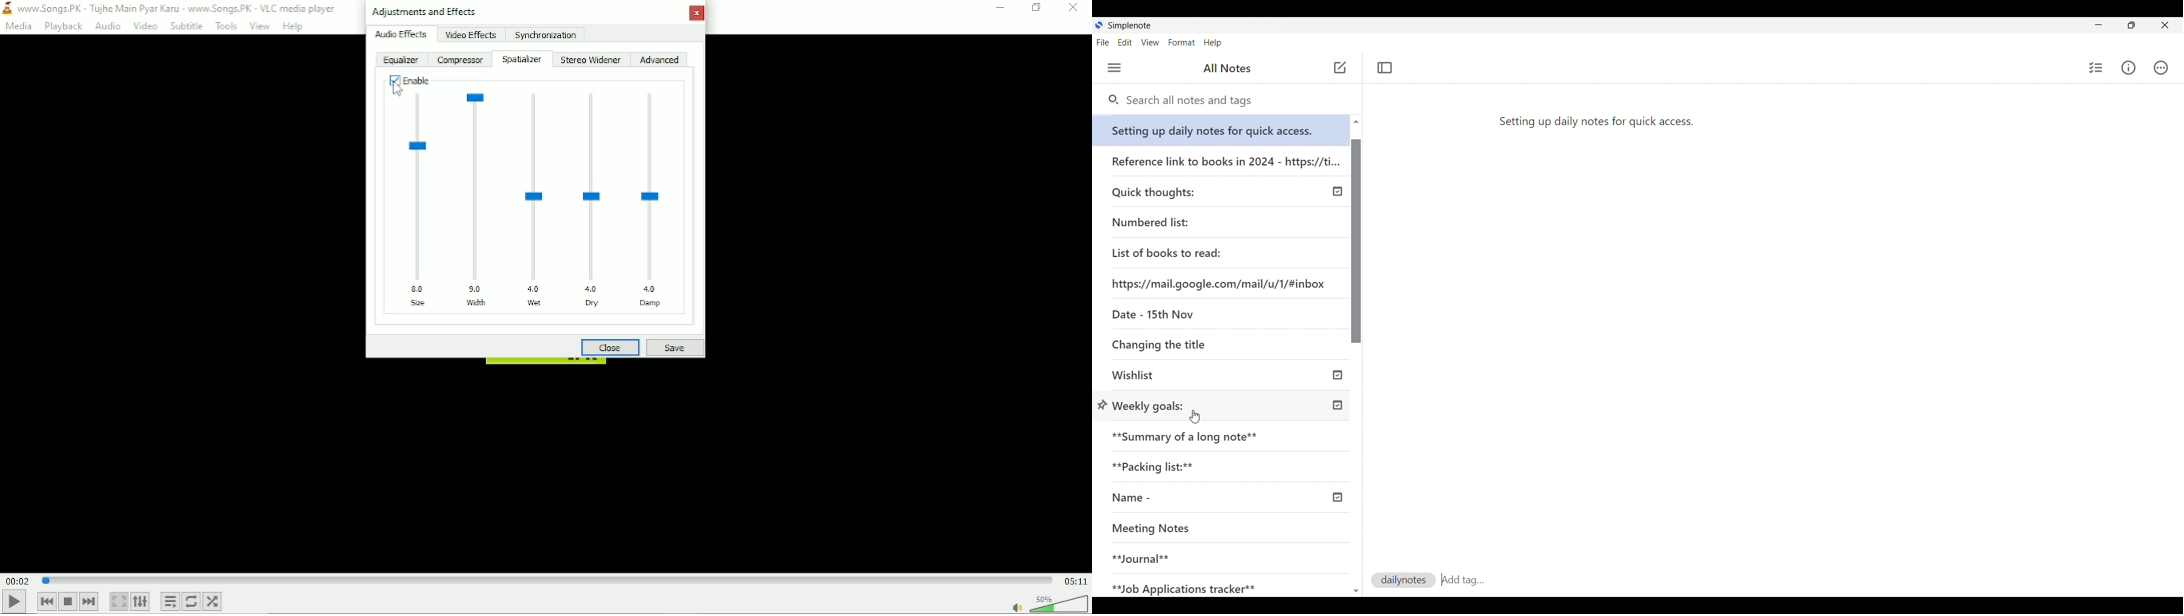 This screenshot has height=616, width=2184. What do you see at coordinates (401, 35) in the screenshot?
I see `Audio effects` at bounding box center [401, 35].